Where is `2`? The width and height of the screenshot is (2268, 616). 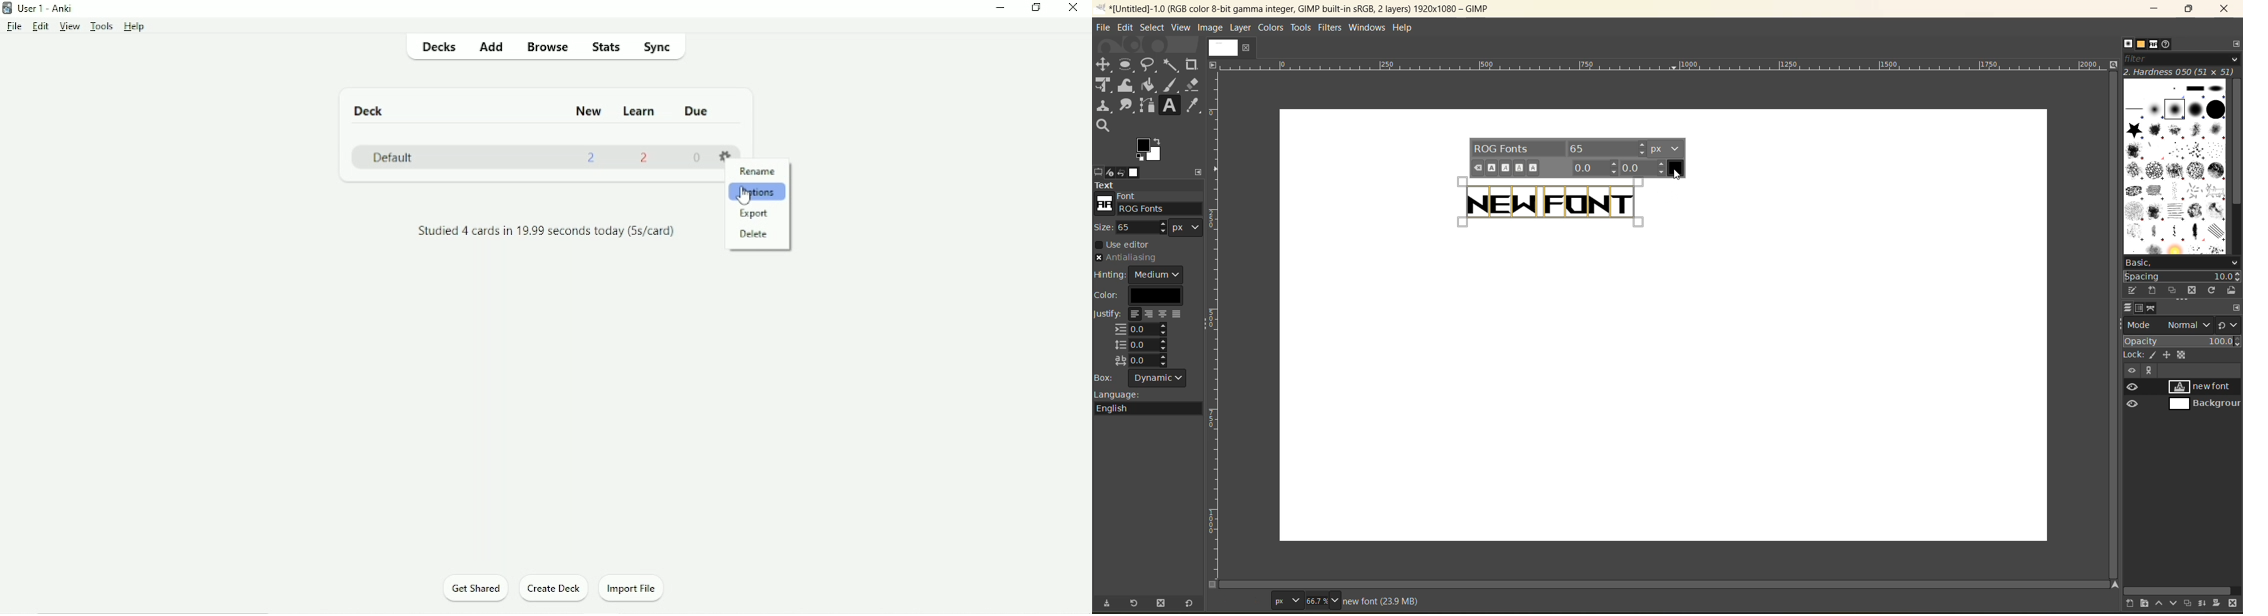 2 is located at coordinates (647, 161).